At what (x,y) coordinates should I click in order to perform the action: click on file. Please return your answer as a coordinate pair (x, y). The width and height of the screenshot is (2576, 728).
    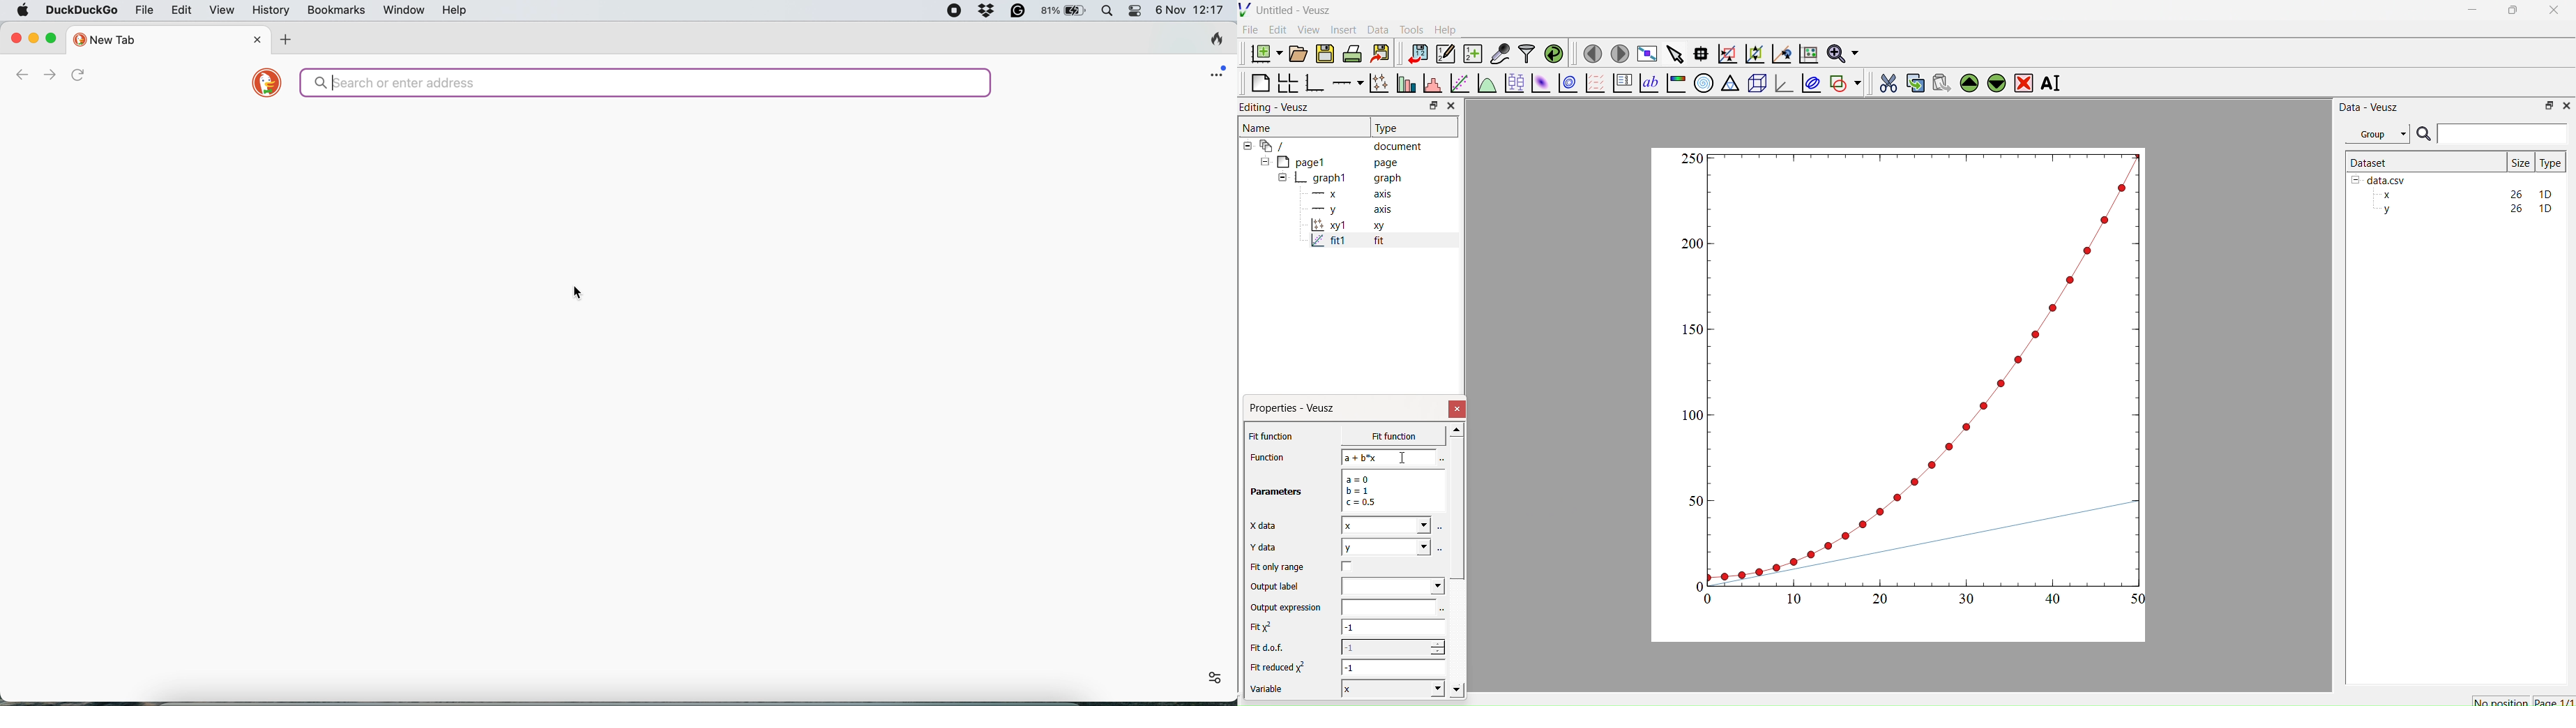
    Looking at the image, I should click on (146, 9).